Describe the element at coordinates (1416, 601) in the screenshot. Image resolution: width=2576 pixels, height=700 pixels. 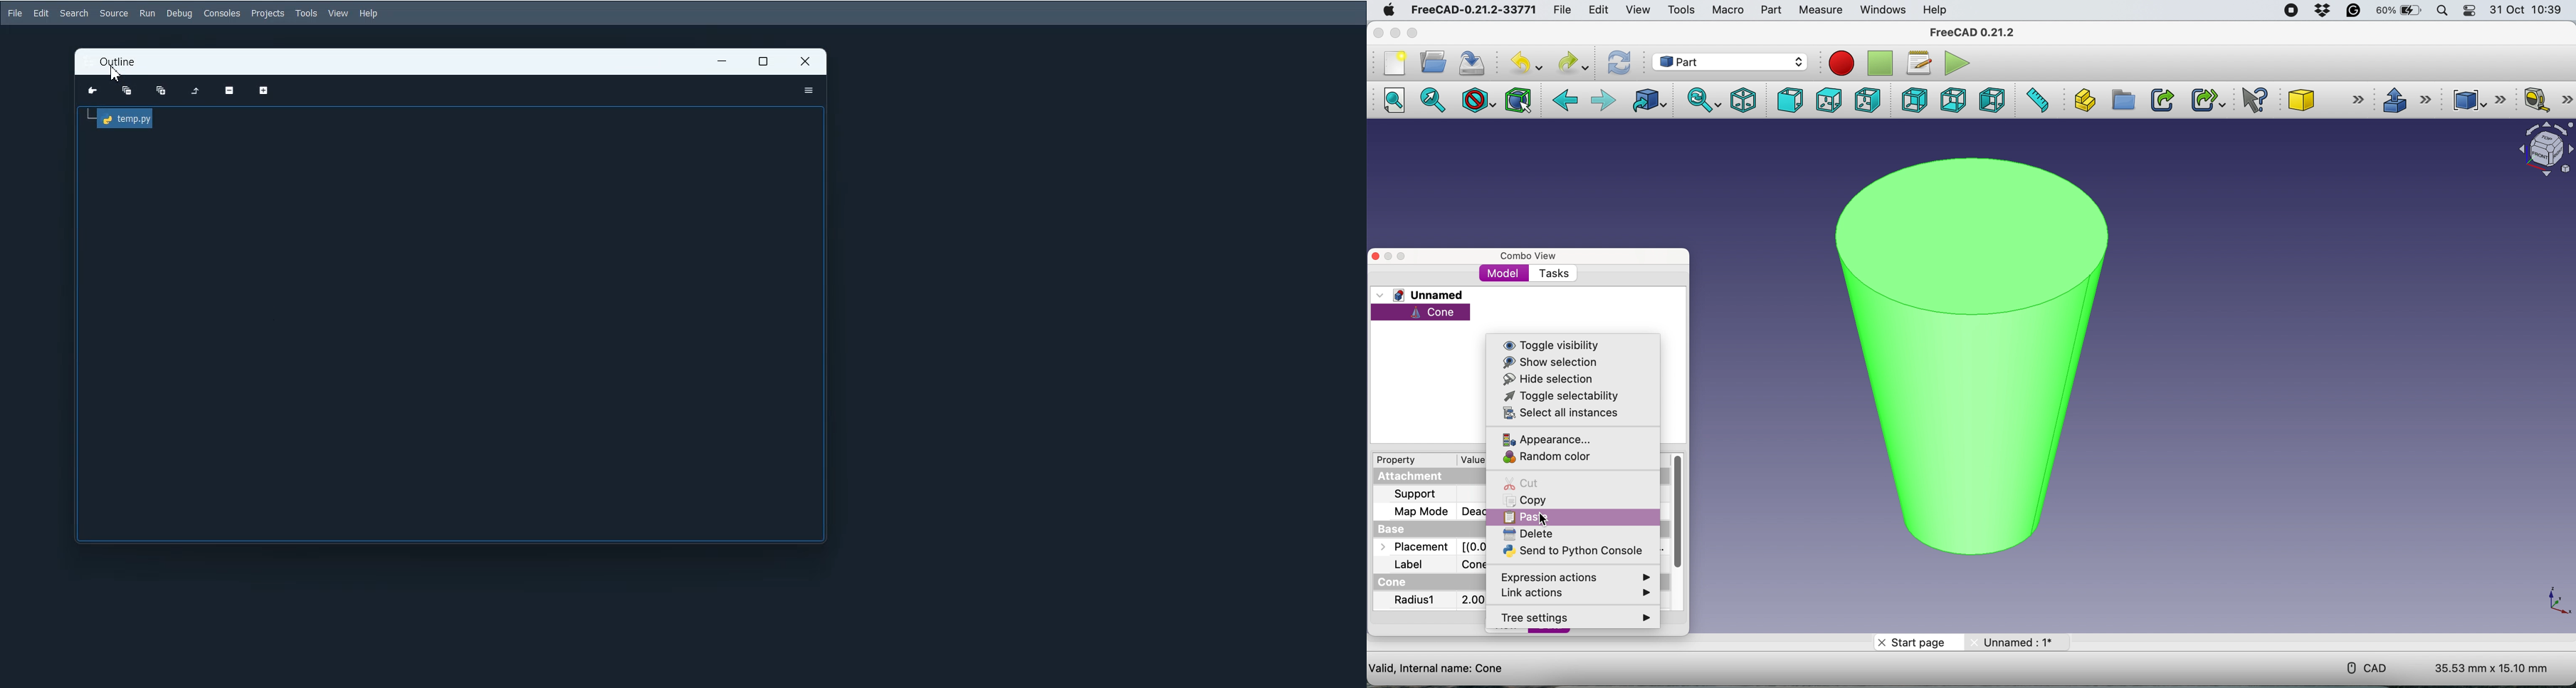
I see `radius1` at that location.